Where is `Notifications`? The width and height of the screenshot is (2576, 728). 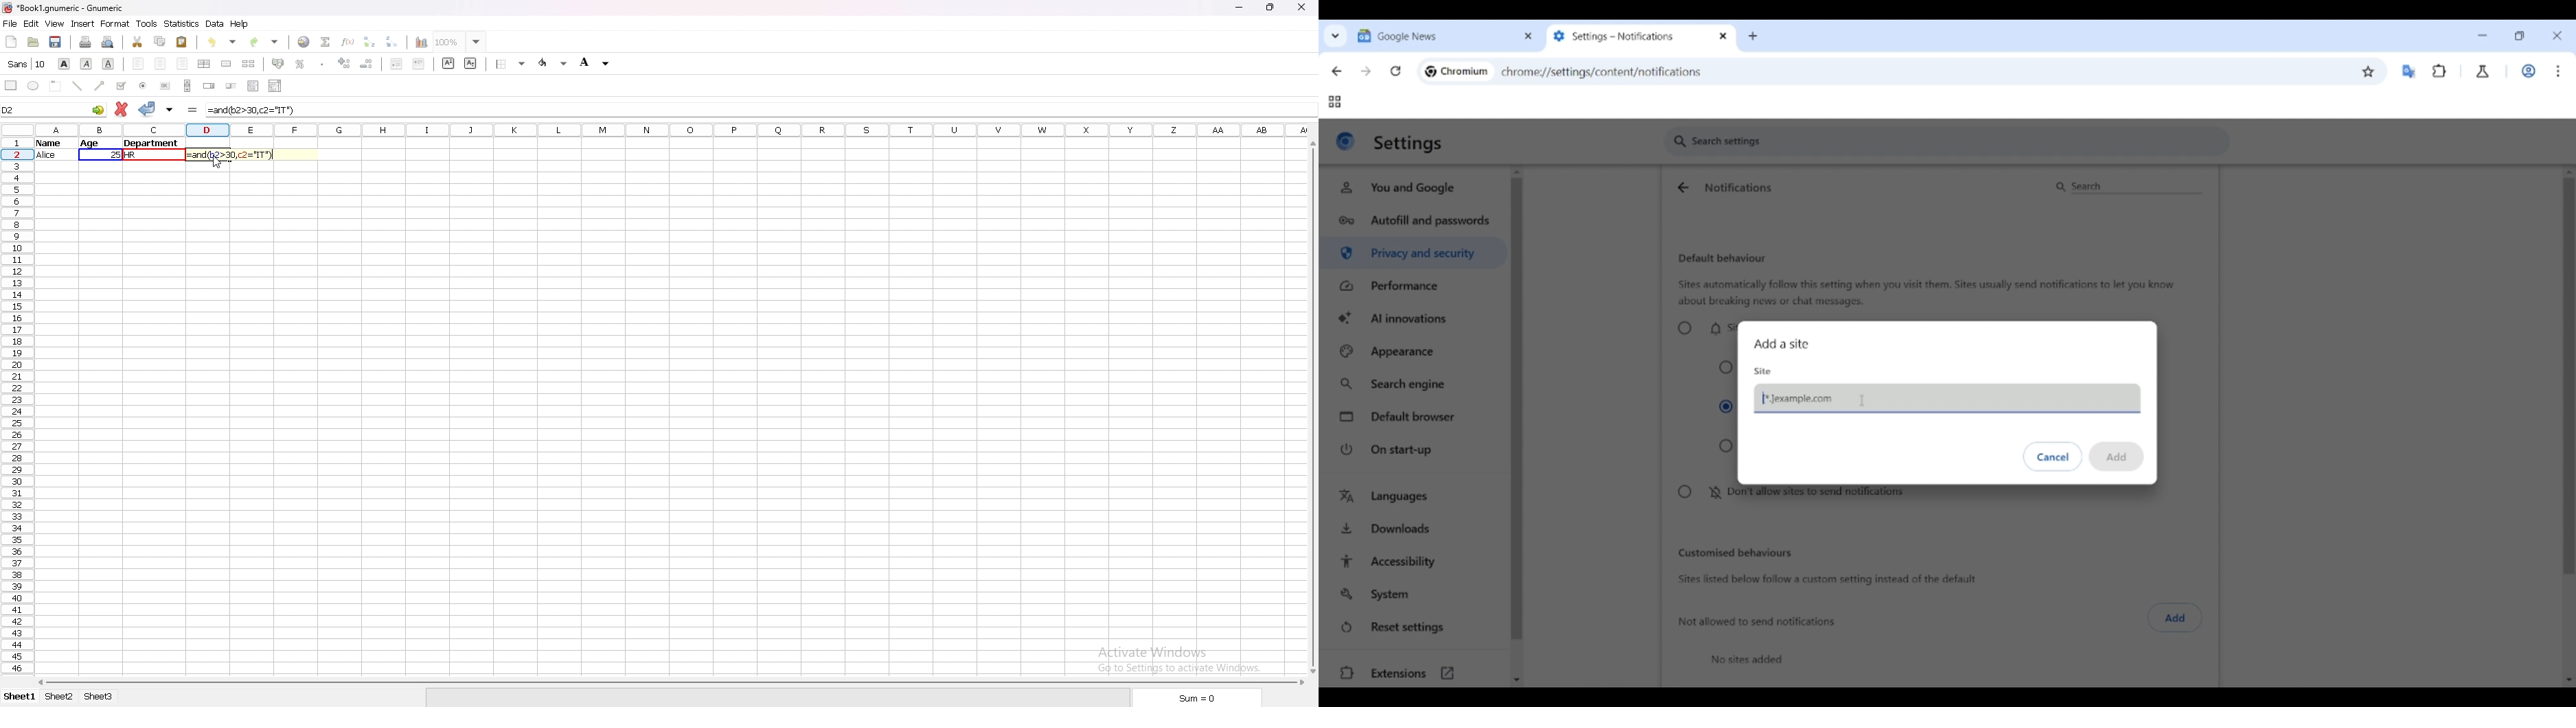 Notifications is located at coordinates (1738, 187).